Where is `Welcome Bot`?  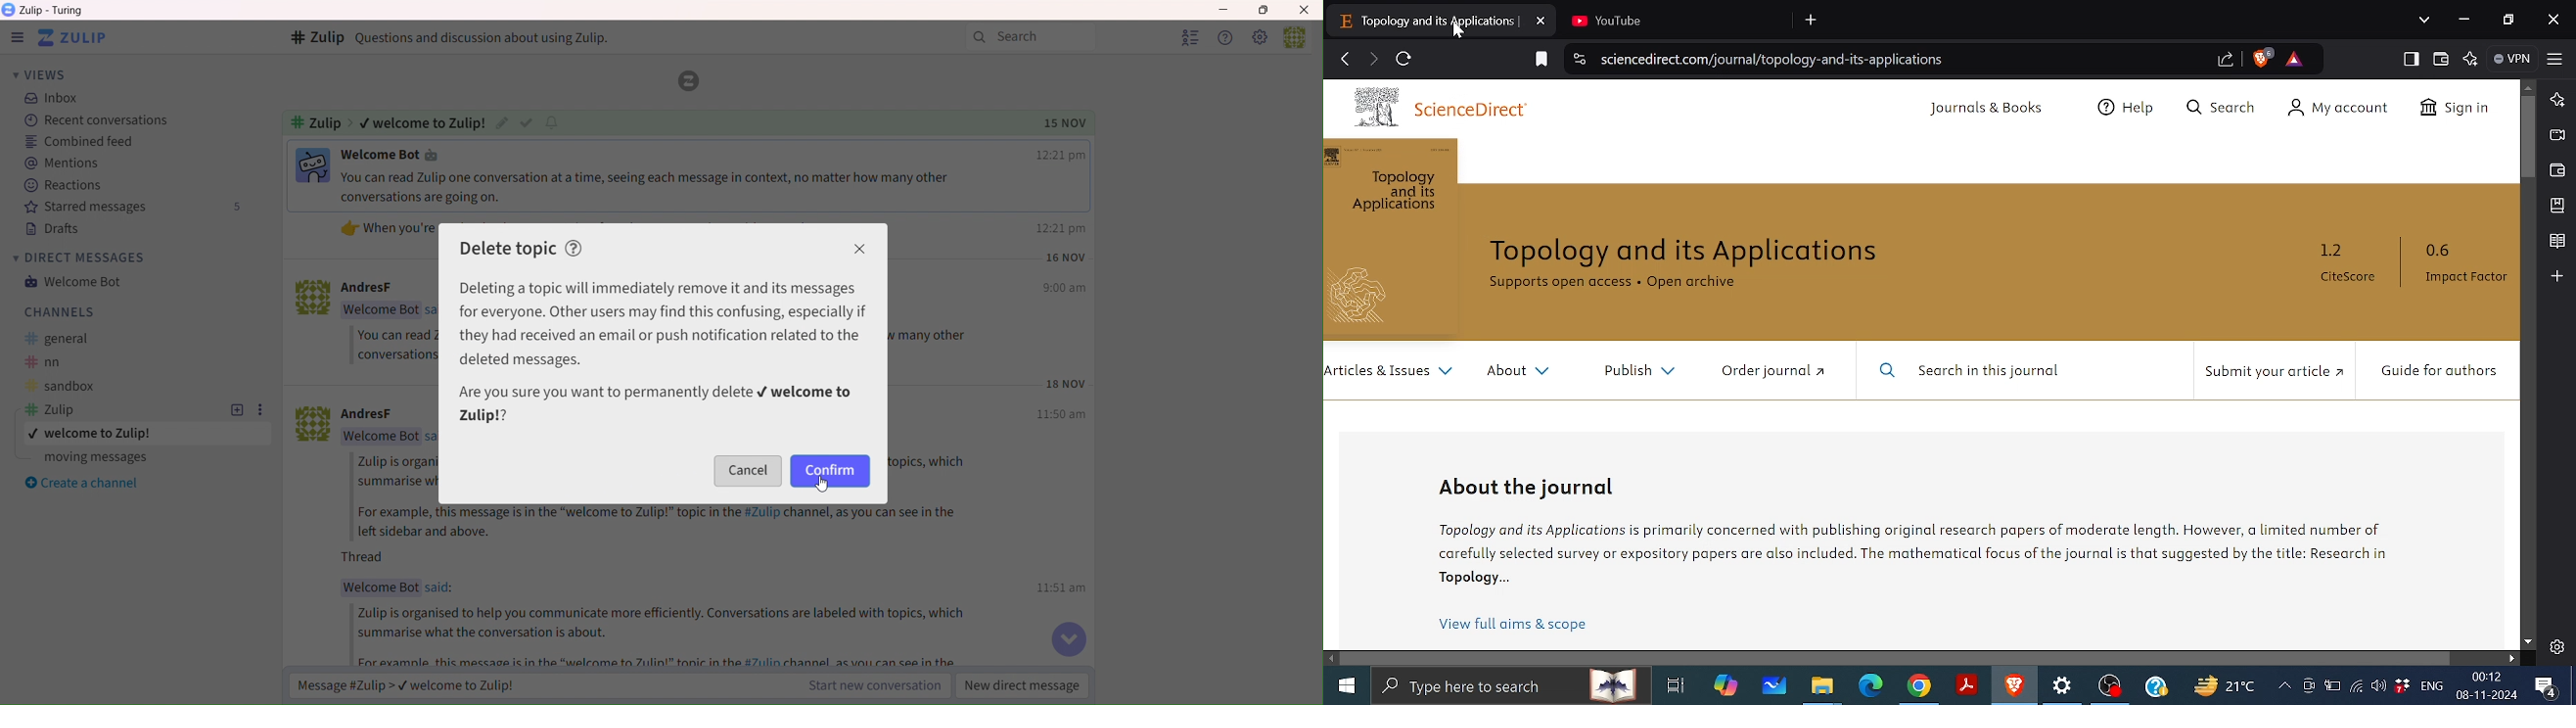
Welcome Bot is located at coordinates (77, 281).